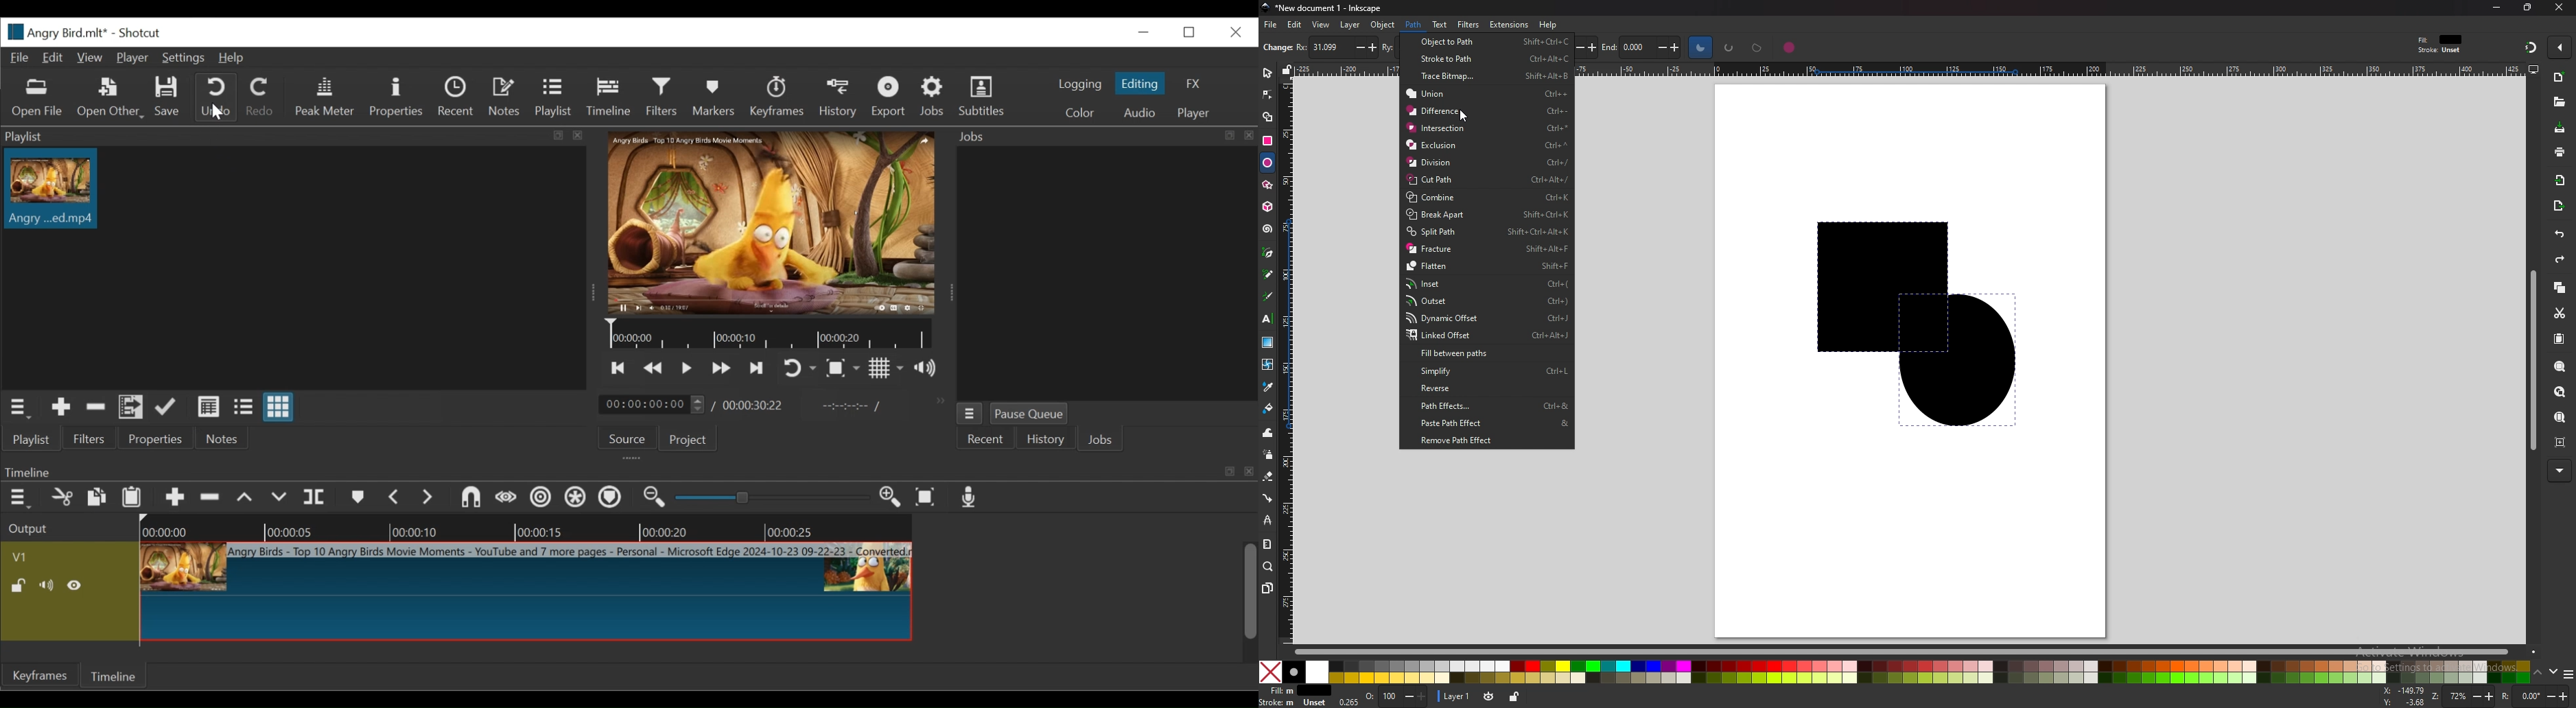 The height and width of the screenshot is (728, 2576). I want to click on cut, so click(2560, 314).